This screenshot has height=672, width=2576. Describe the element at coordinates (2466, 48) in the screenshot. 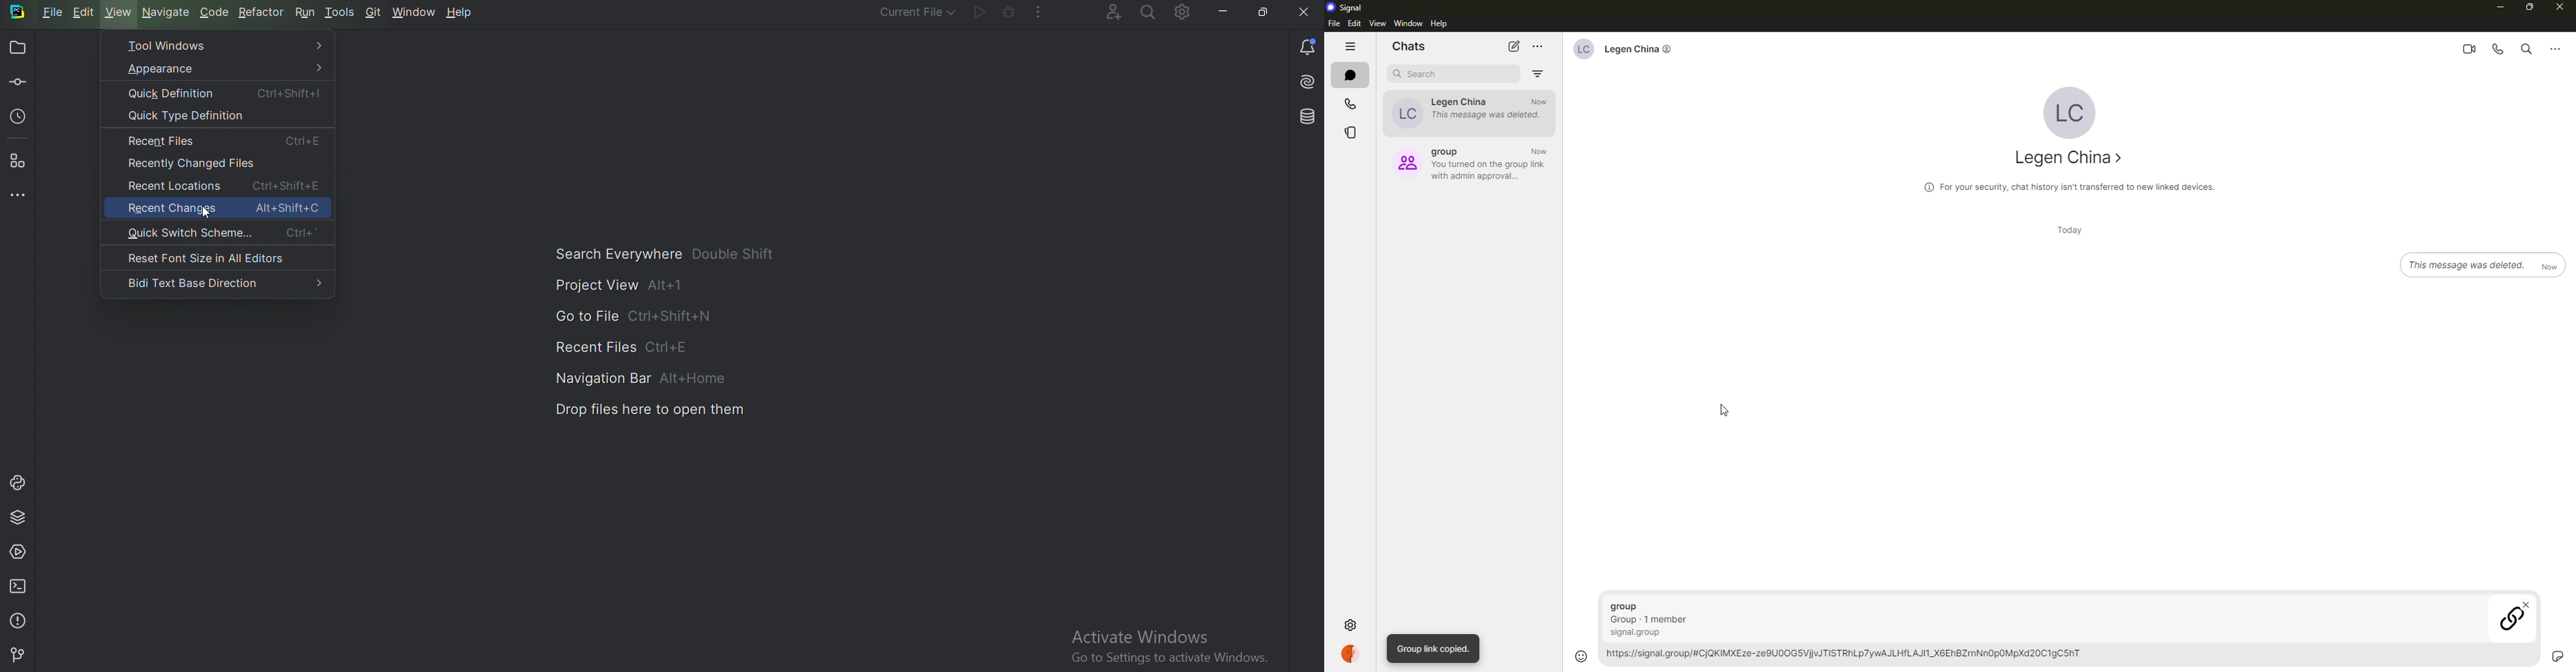

I see `video` at that location.